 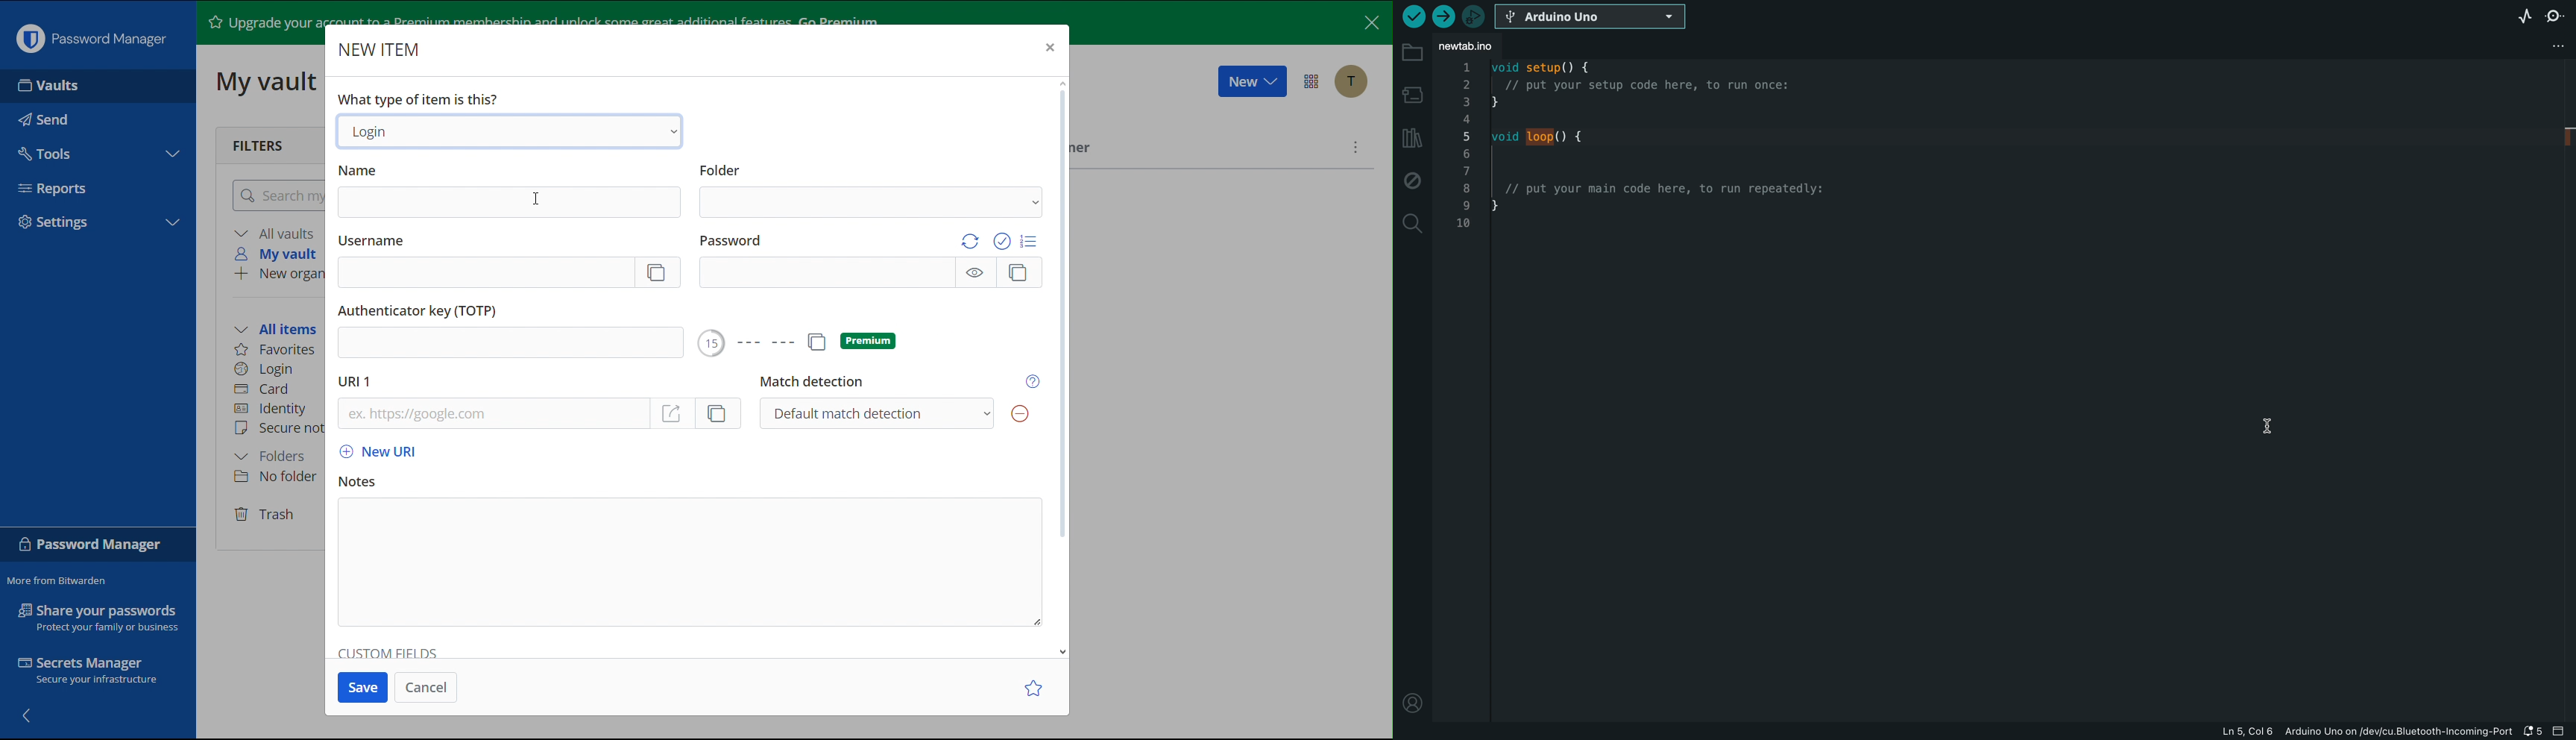 I want to click on Card, so click(x=262, y=389).